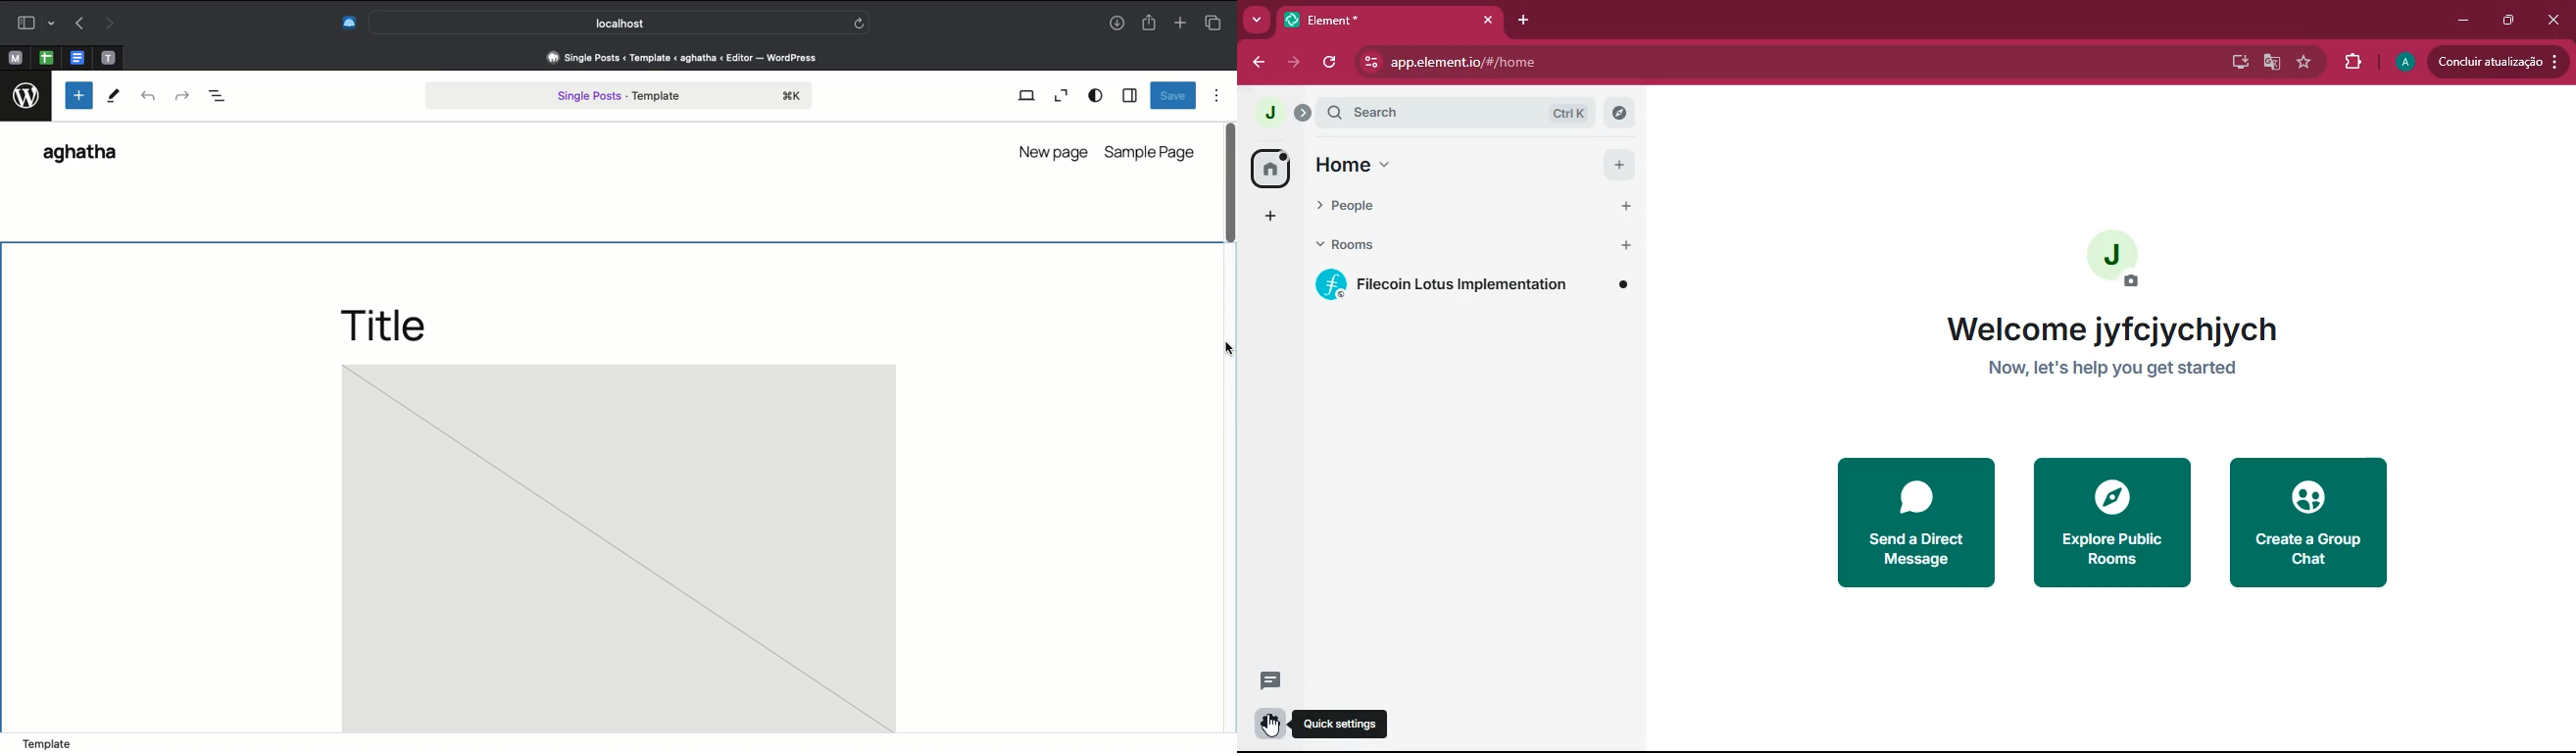 This screenshot has height=756, width=2576. Describe the element at coordinates (2553, 19) in the screenshot. I see `close` at that location.